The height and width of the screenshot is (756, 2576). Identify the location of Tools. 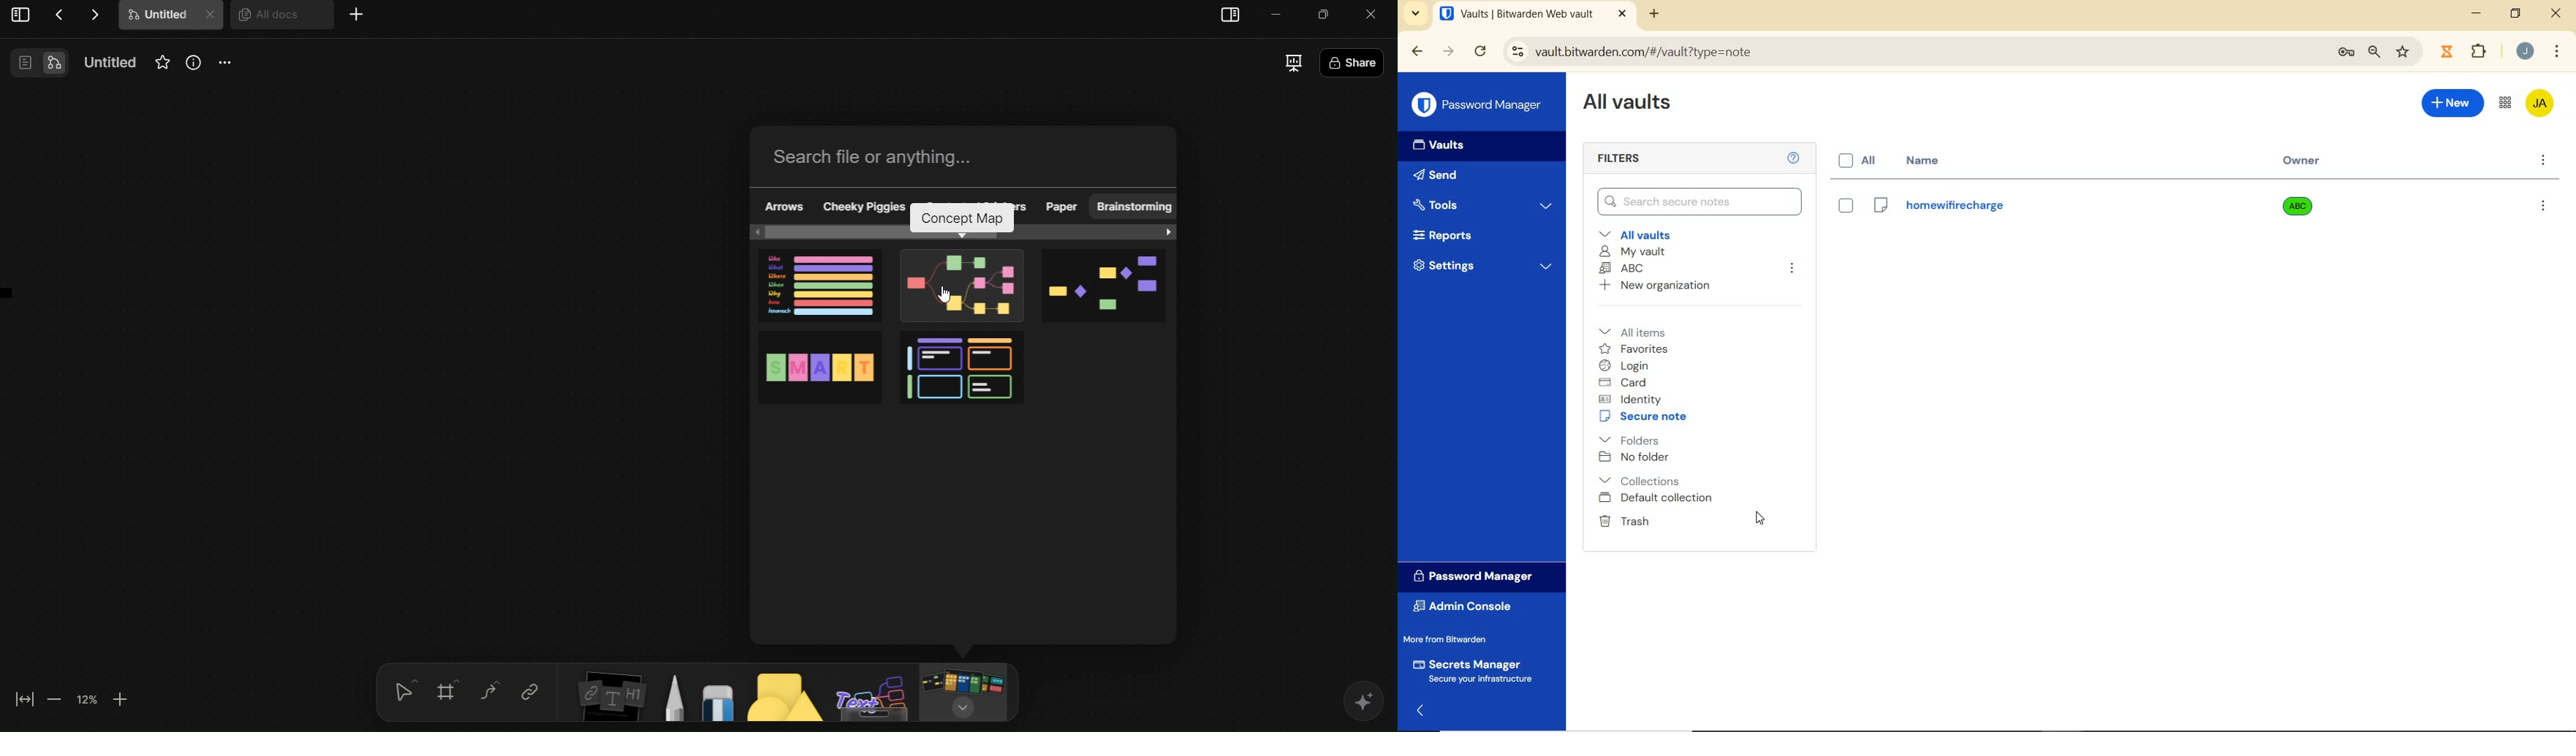
(1484, 204).